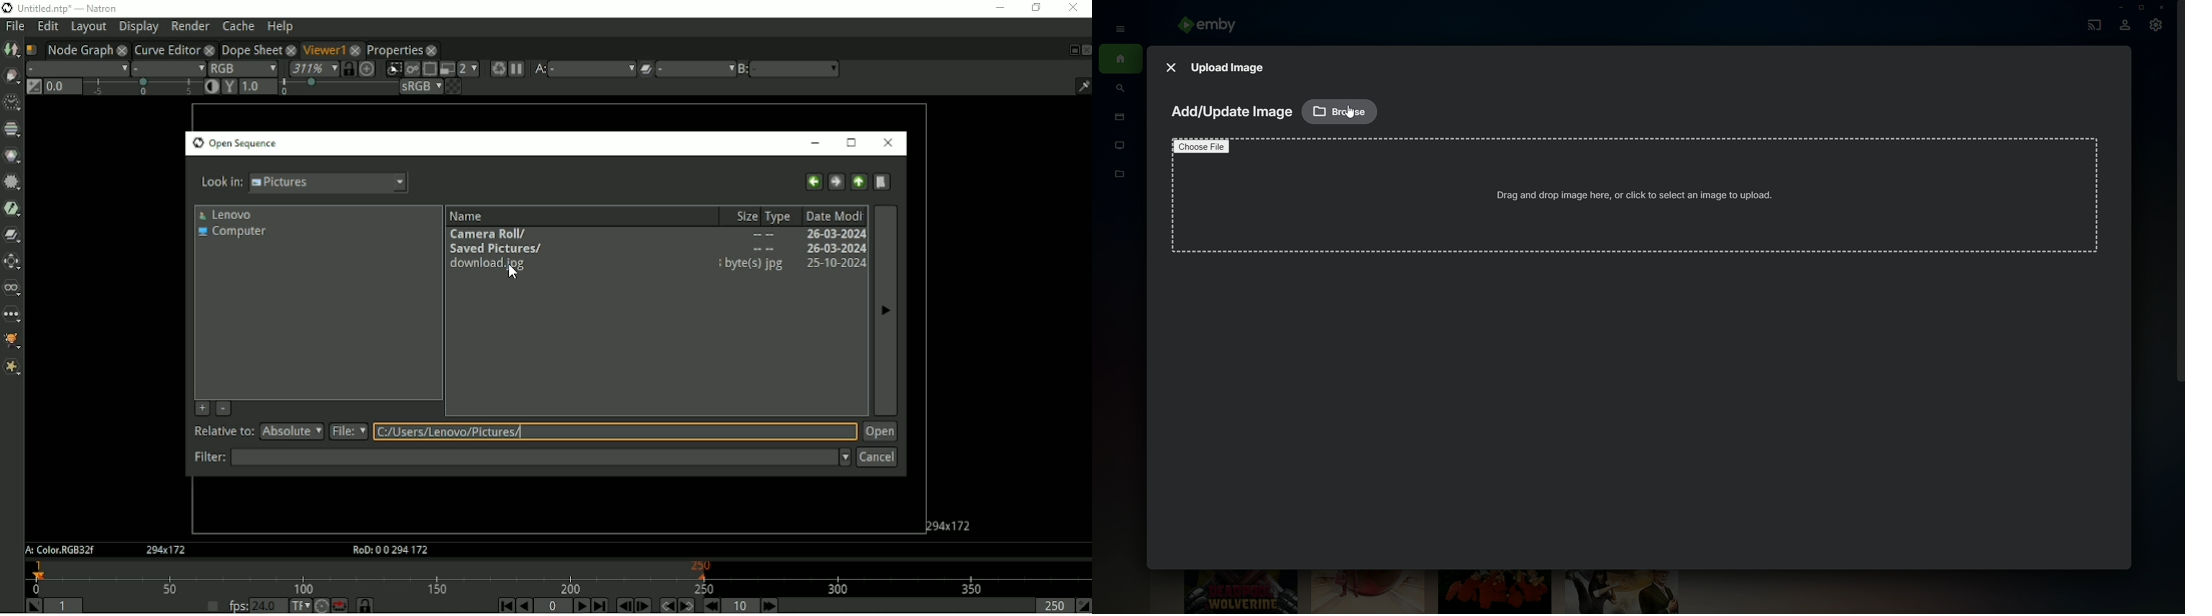 This screenshot has height=616, width=2212. Describe the element at coordinates (1229, 66) in the screenshot. I see `Upload Image` at that location.